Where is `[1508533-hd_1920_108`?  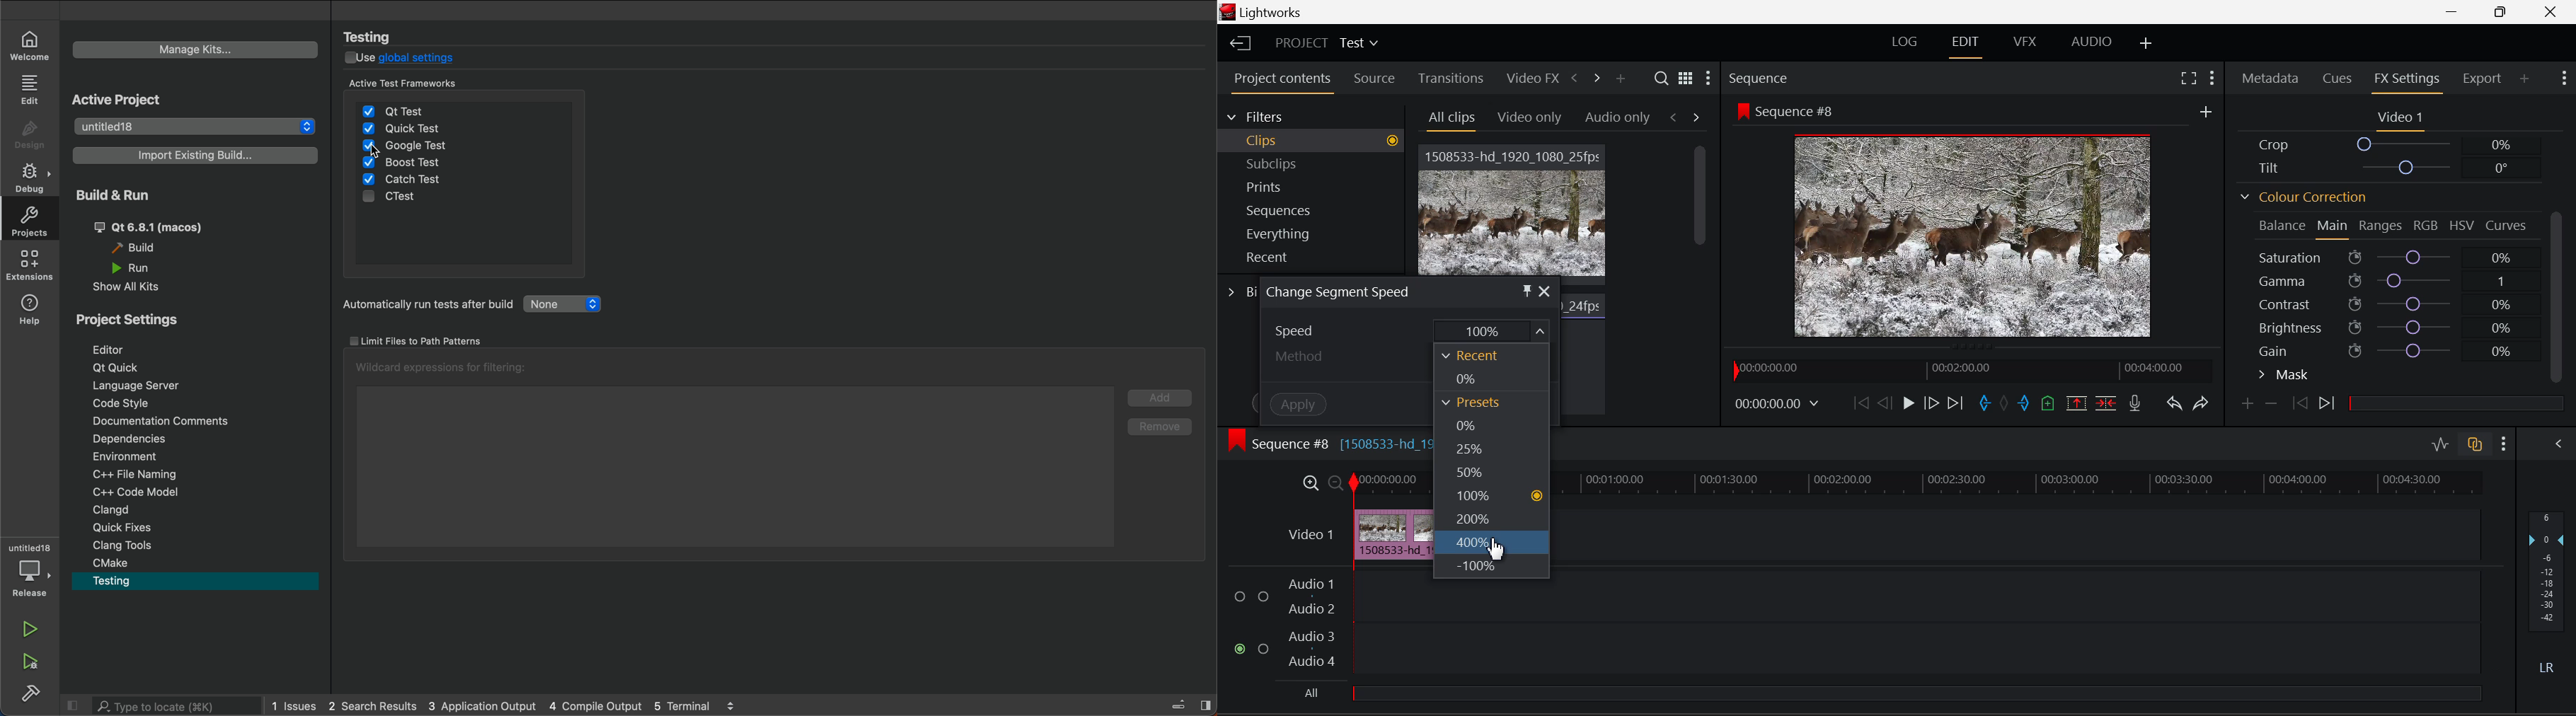 [1508533-hd_1920_108 is located at coordinates (1386, 444).